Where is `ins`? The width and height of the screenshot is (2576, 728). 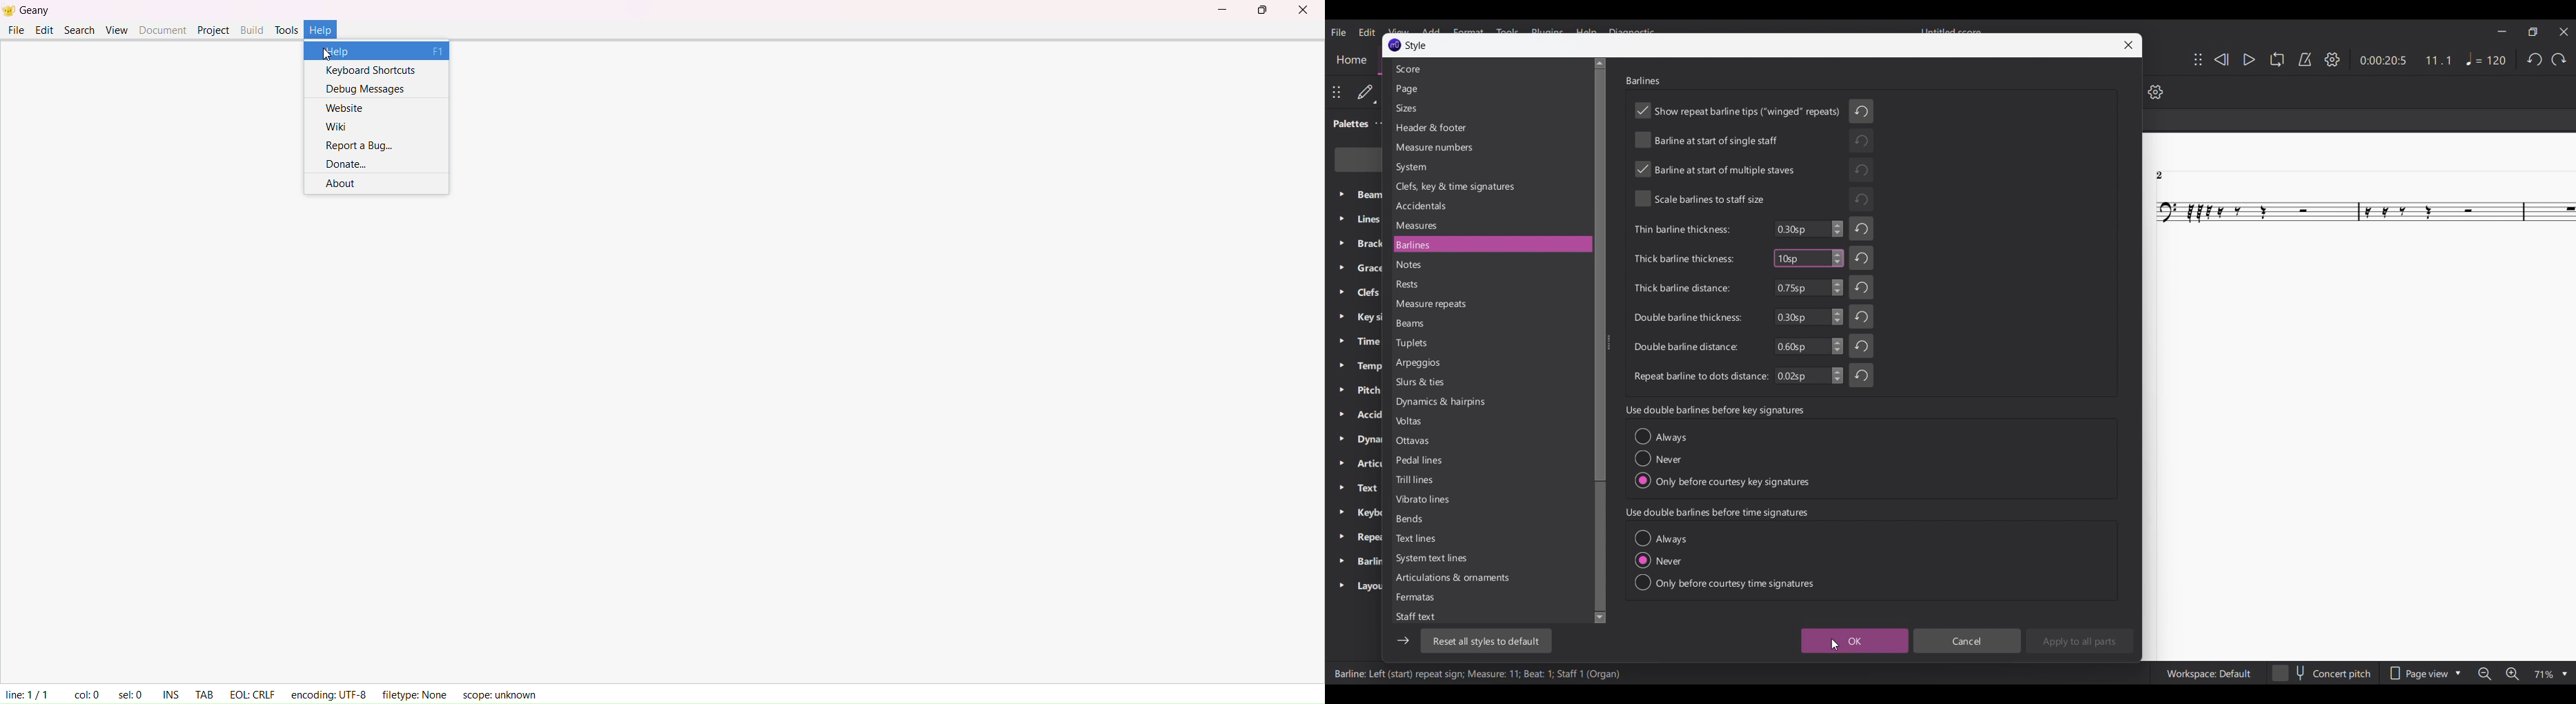
ins is located at coordinates (171, 690).